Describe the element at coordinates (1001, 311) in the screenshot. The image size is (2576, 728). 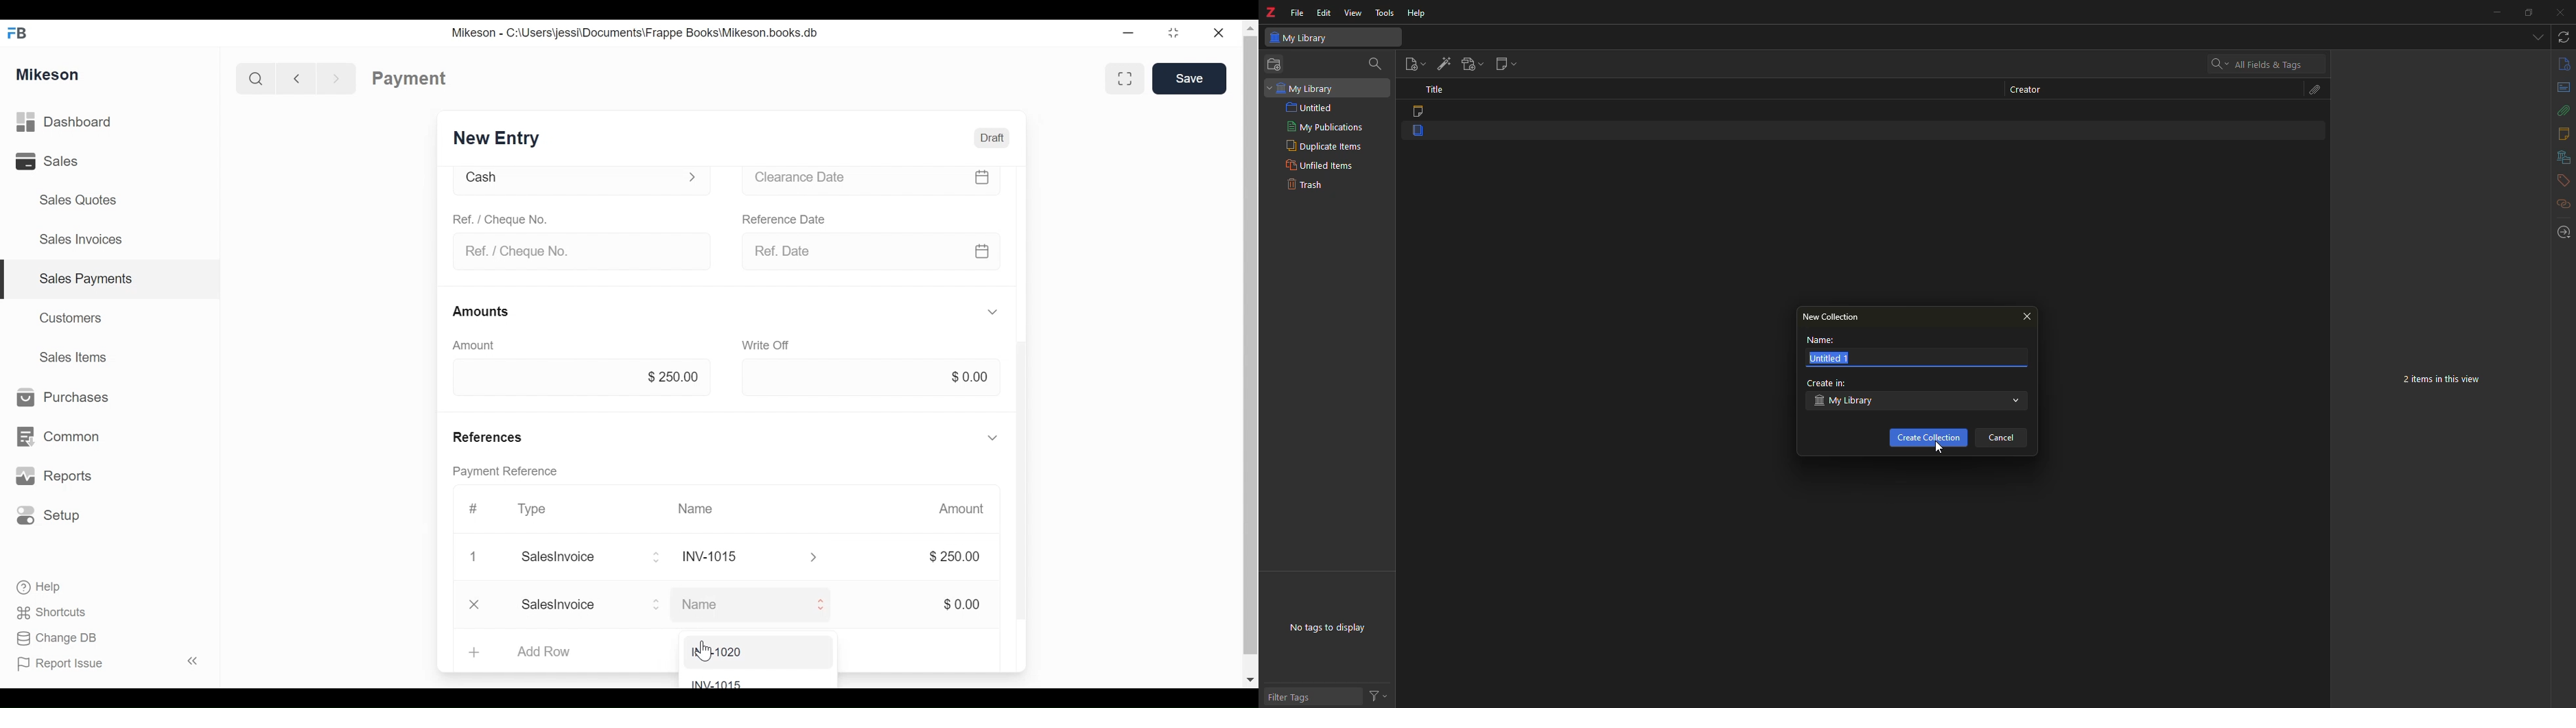
I see `Hide` at that location.